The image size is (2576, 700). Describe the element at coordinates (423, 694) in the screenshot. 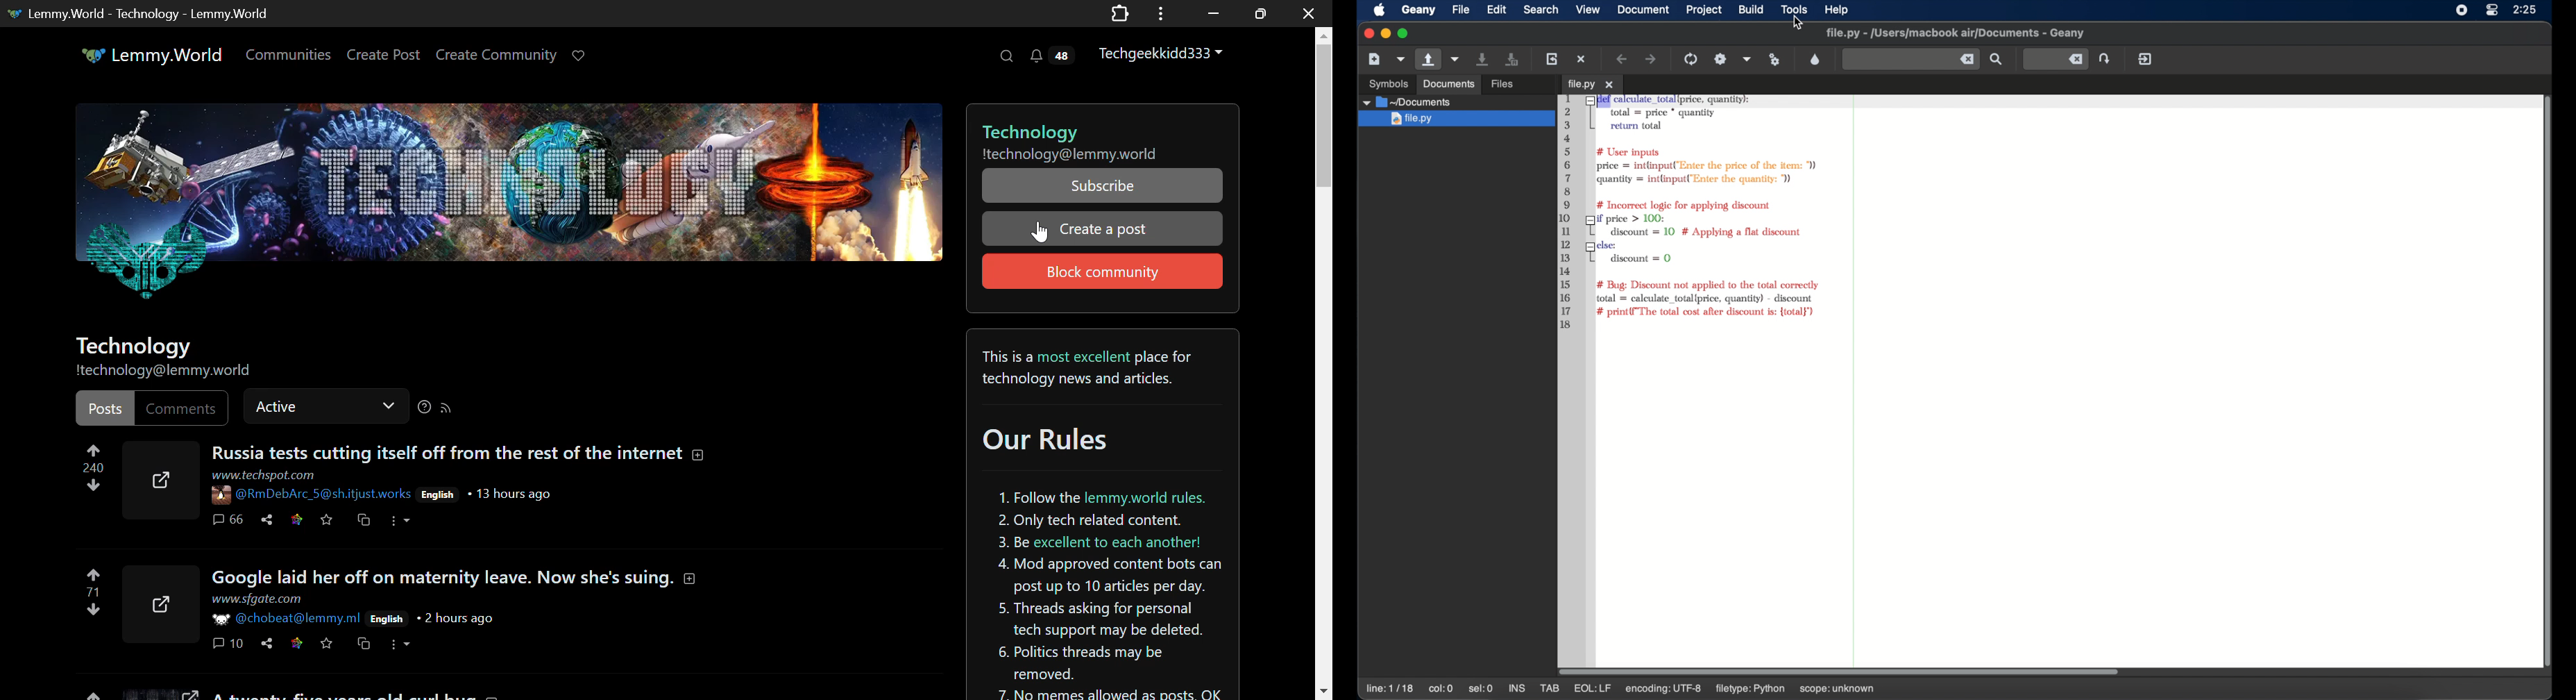

I see `Community Post` at that location.